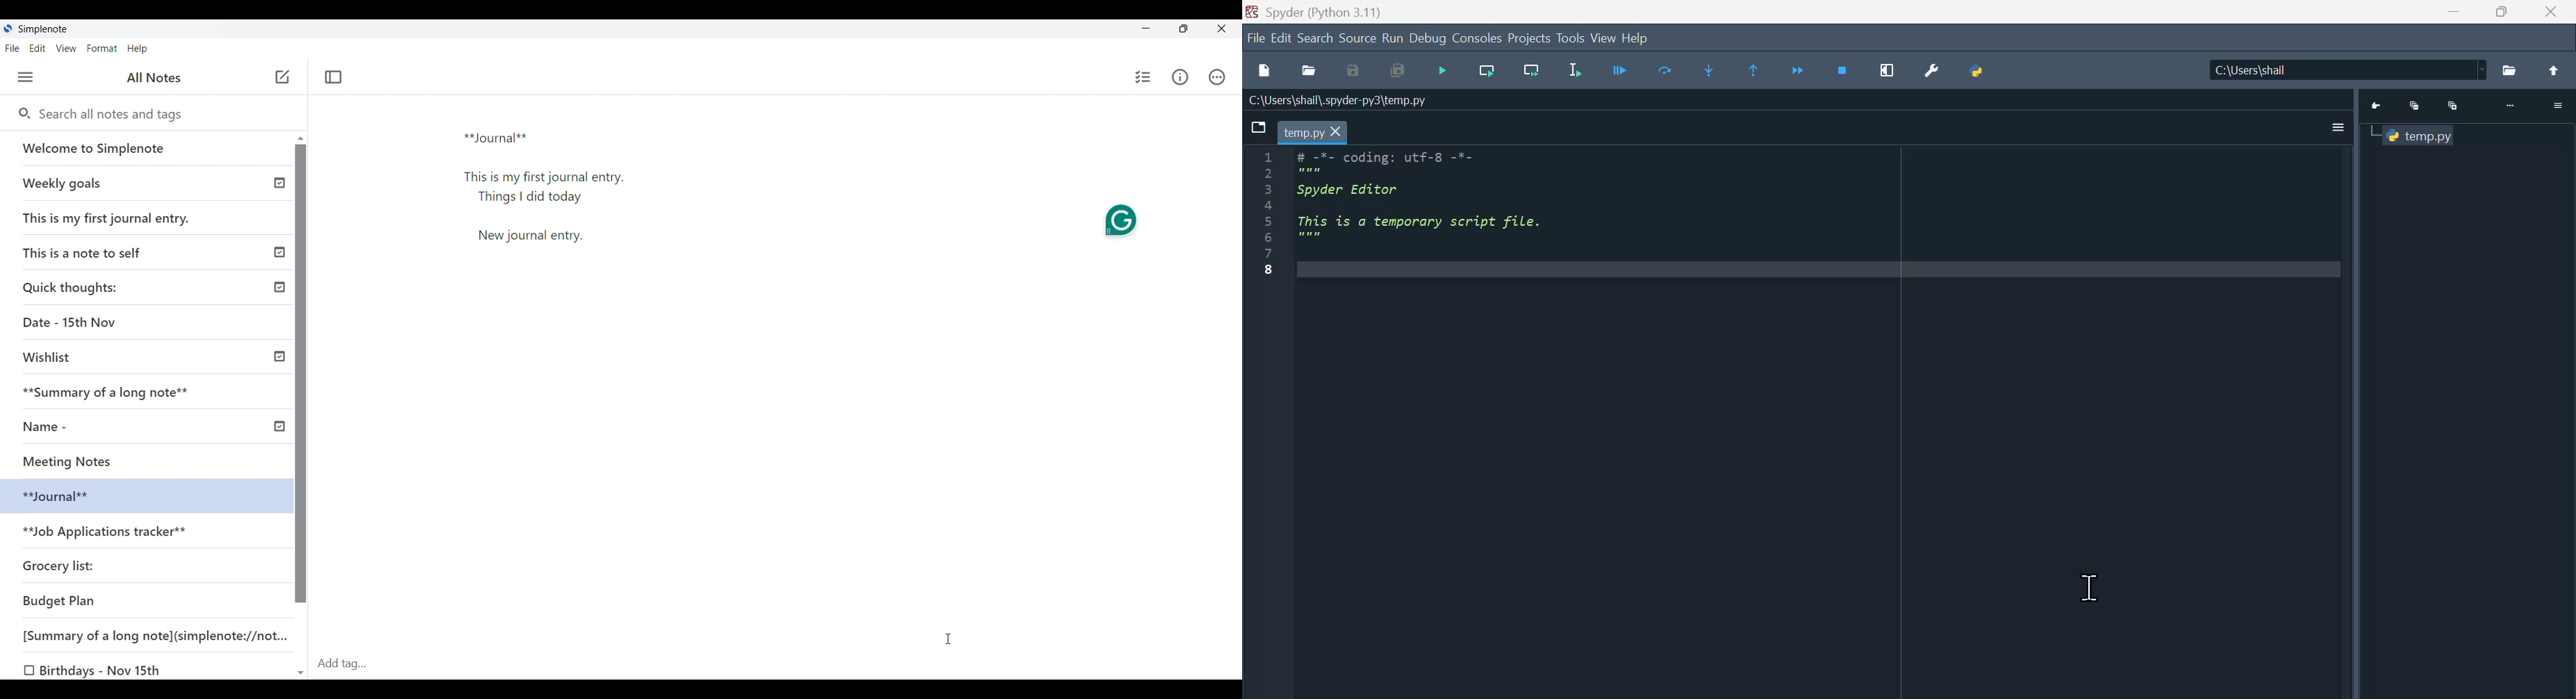 Image resolution: width=2576 pixels, height=700 pixels. Describe the element at coordinates (1255, 37) in the screenshot. I see `file` at that location.